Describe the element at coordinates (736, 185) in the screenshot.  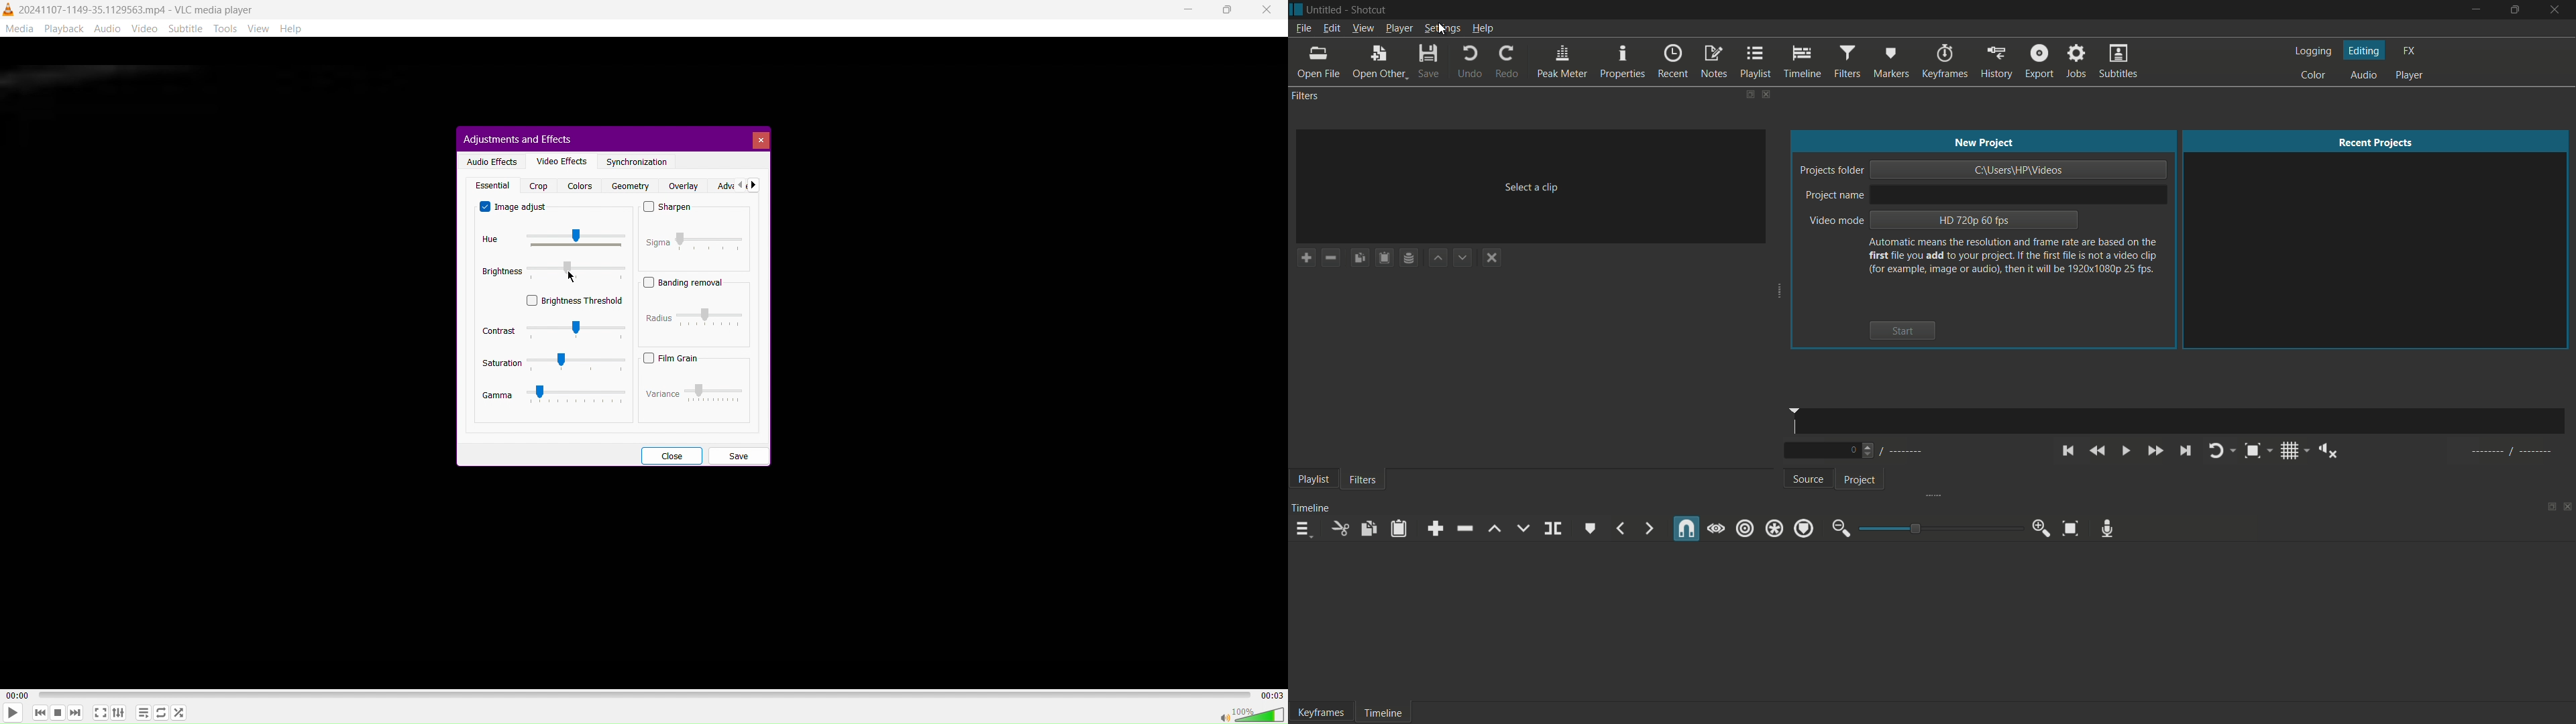
I see `Advanced` at that location.